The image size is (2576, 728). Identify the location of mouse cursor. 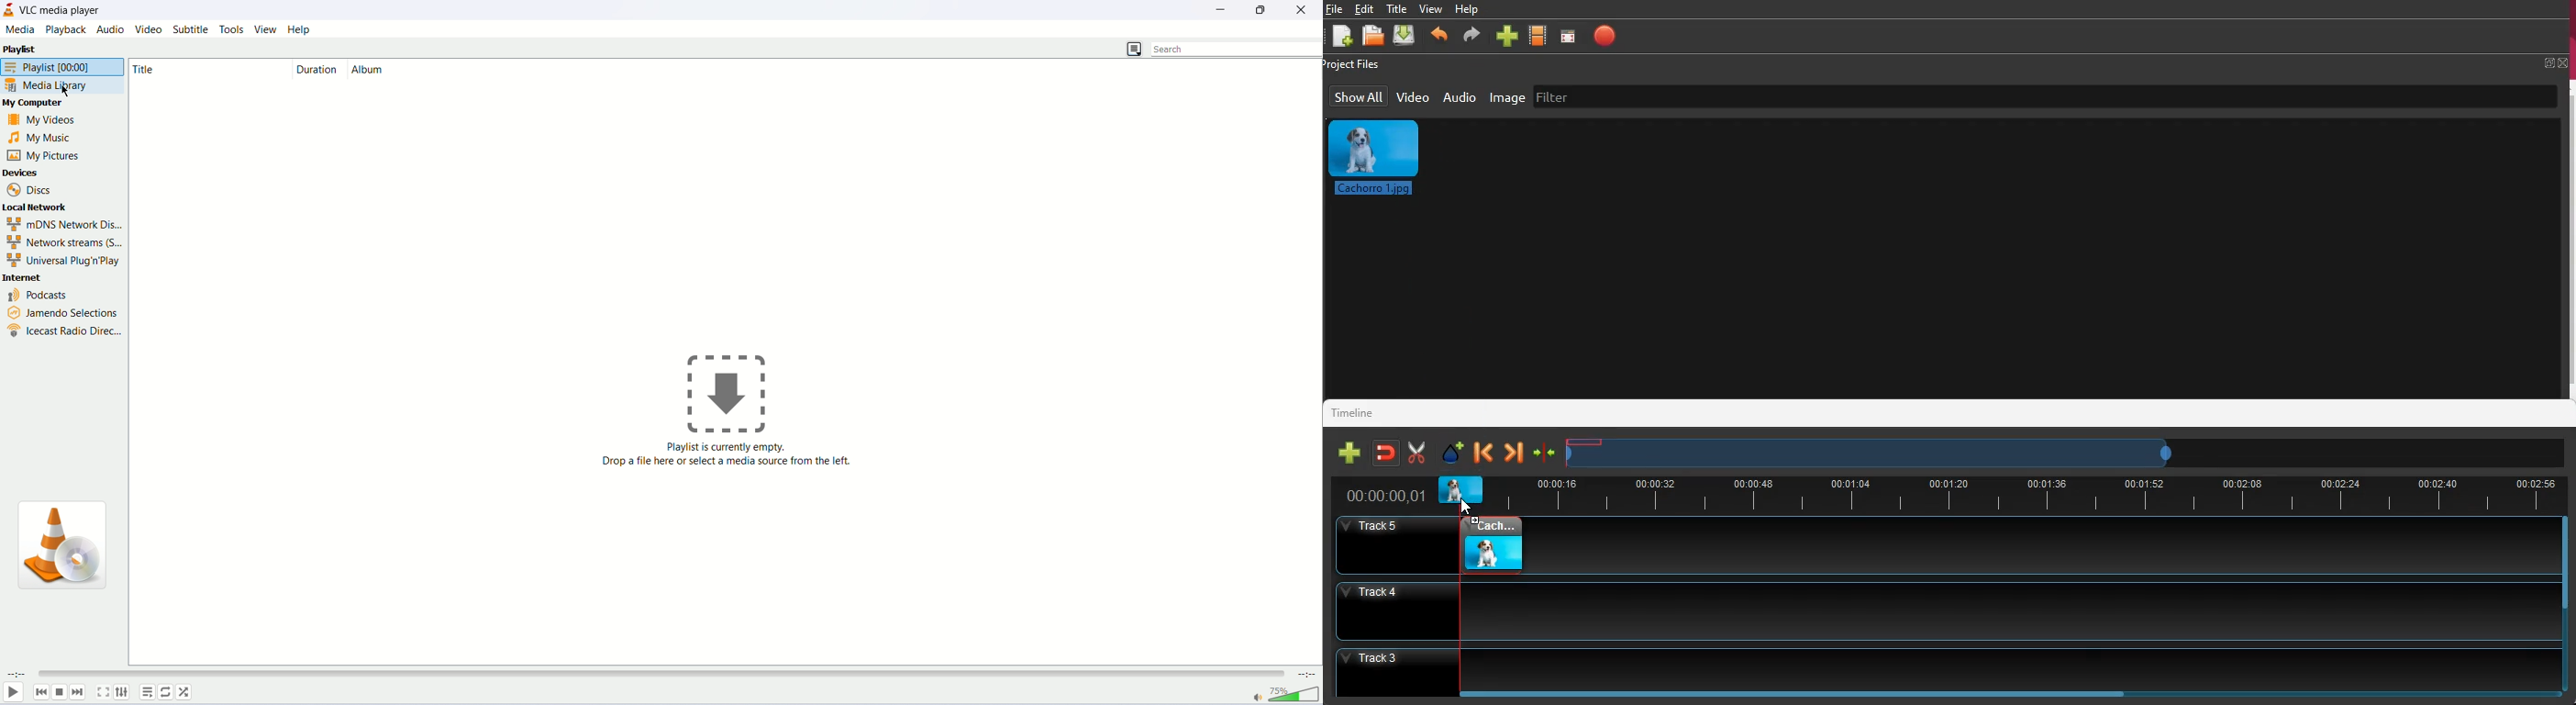
(68, 91).